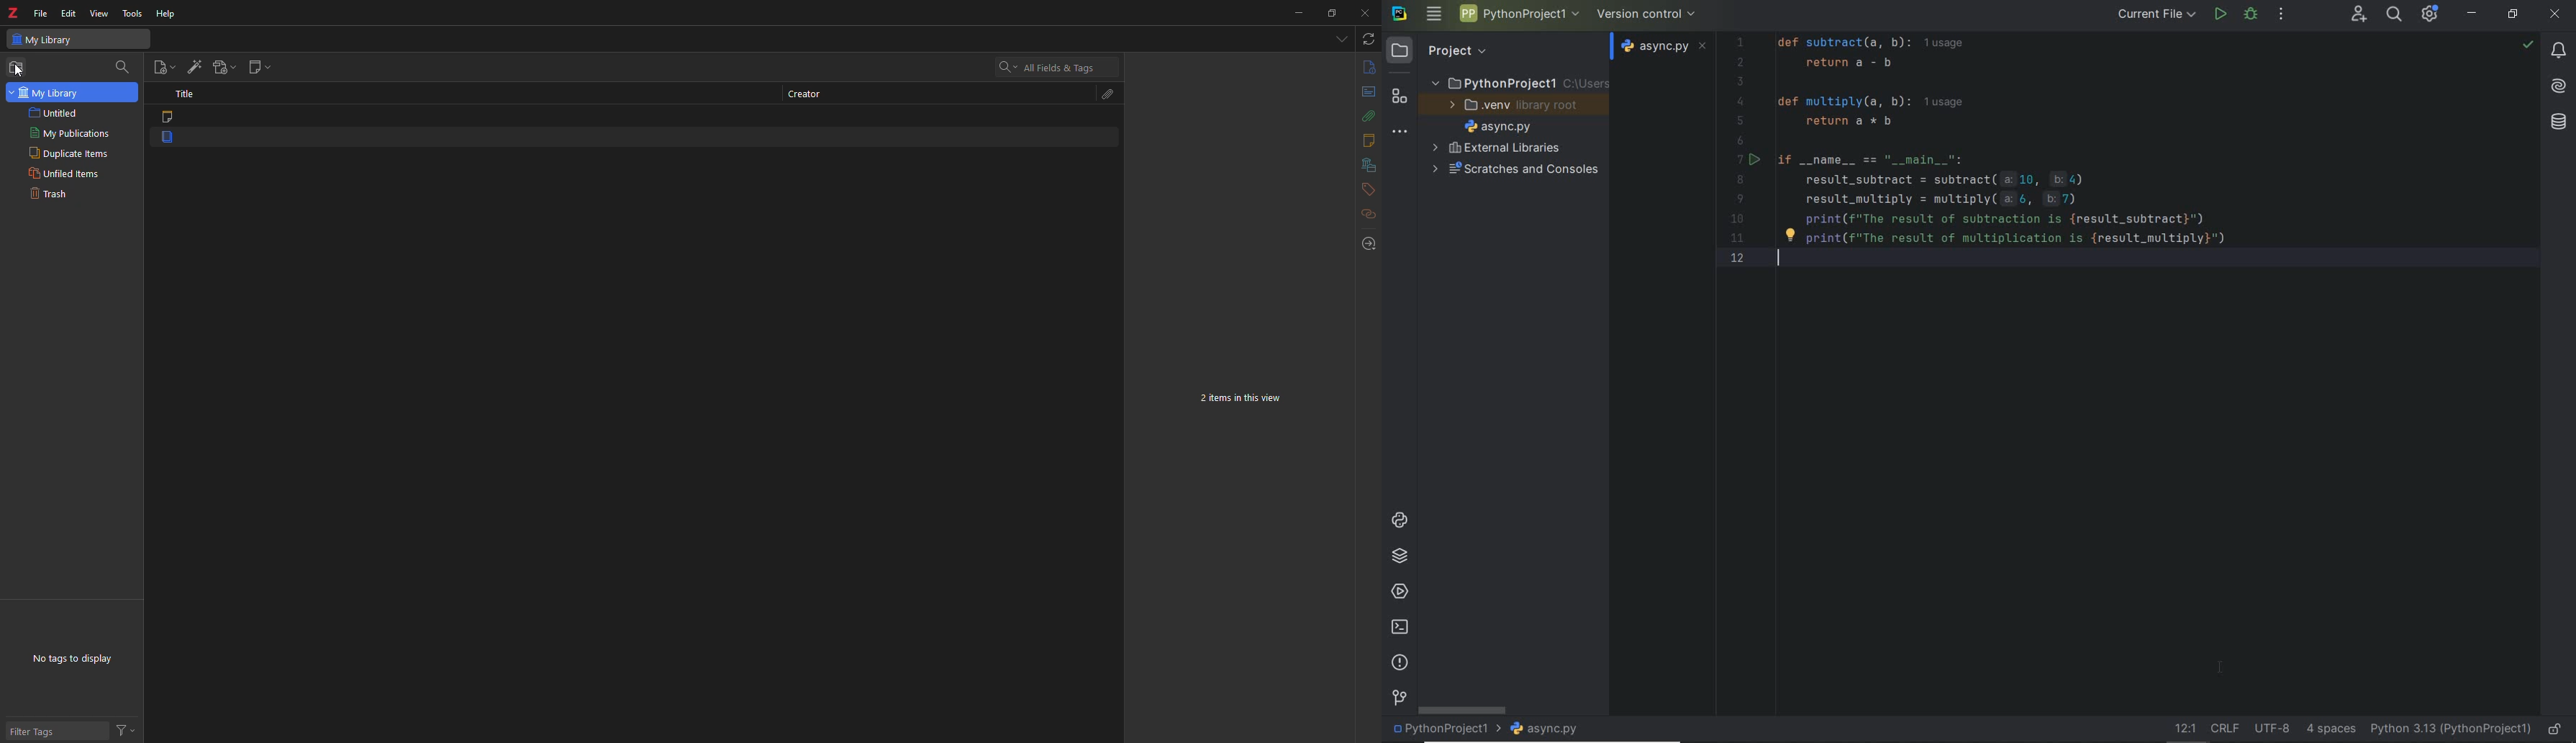 Image resolution: width=2576 pixels, height=756 pixels. I want to click on tabs, so click(1341, 40).